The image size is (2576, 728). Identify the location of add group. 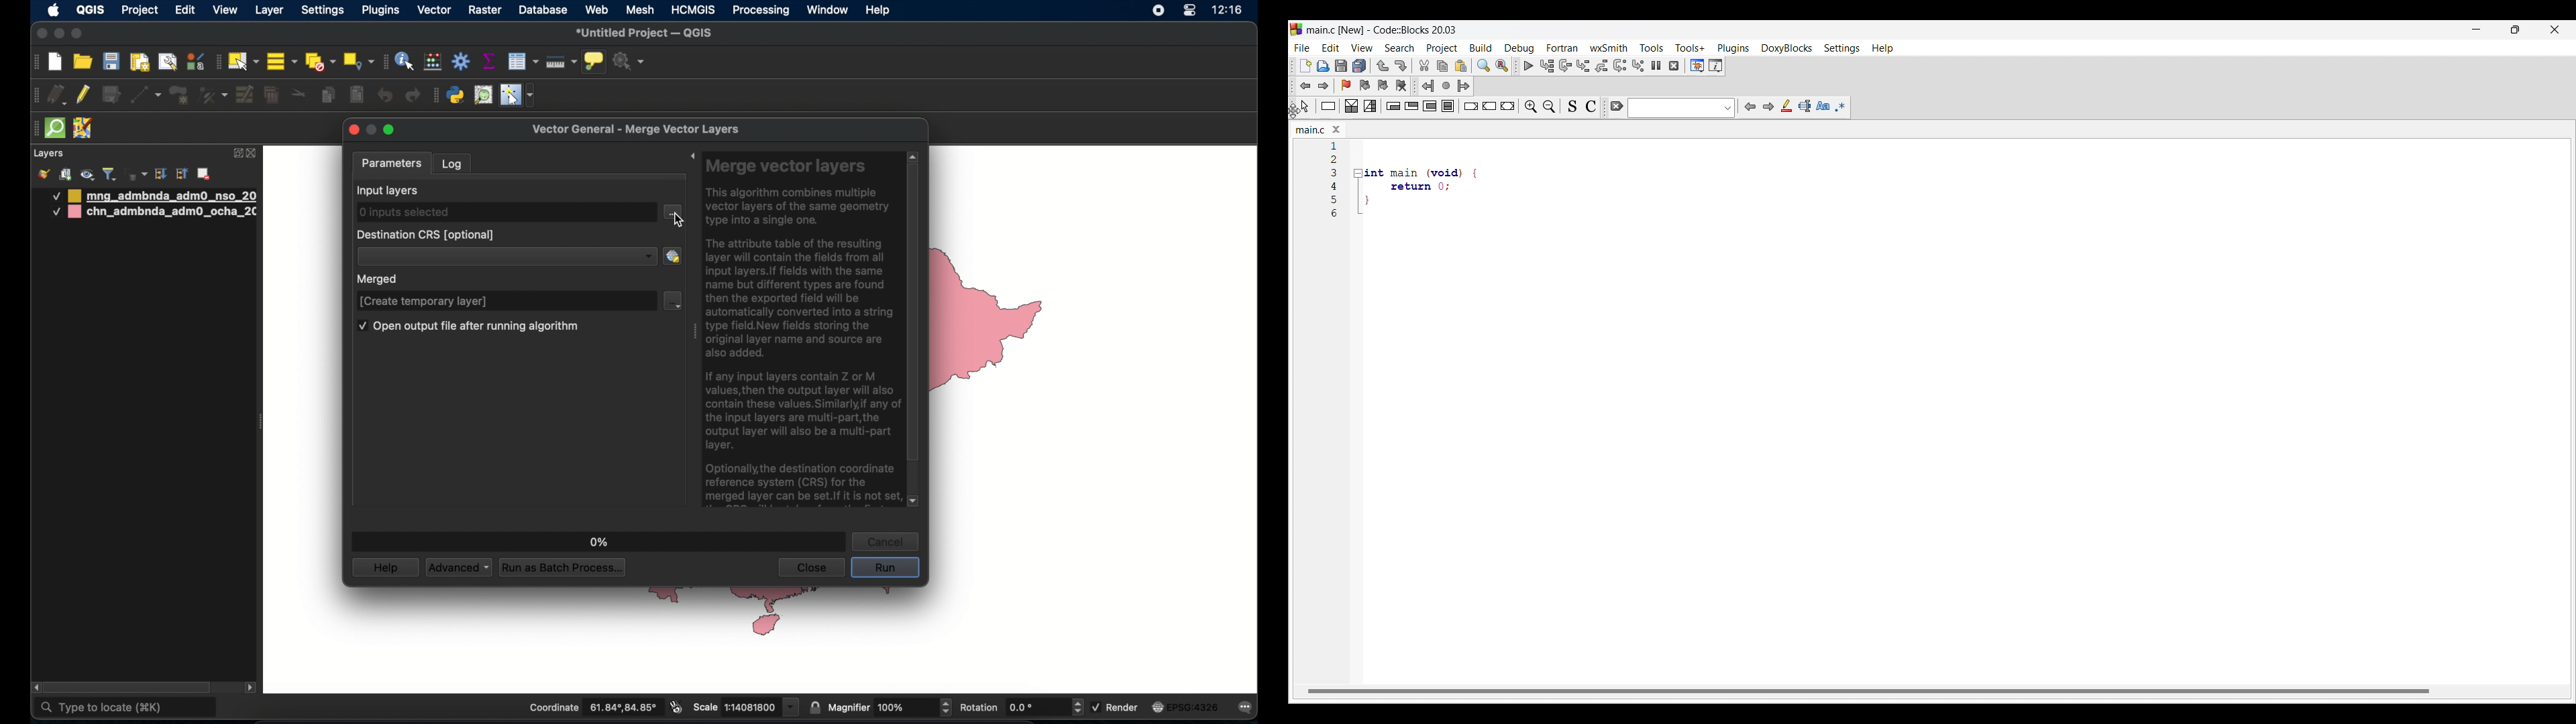
(65, 174).